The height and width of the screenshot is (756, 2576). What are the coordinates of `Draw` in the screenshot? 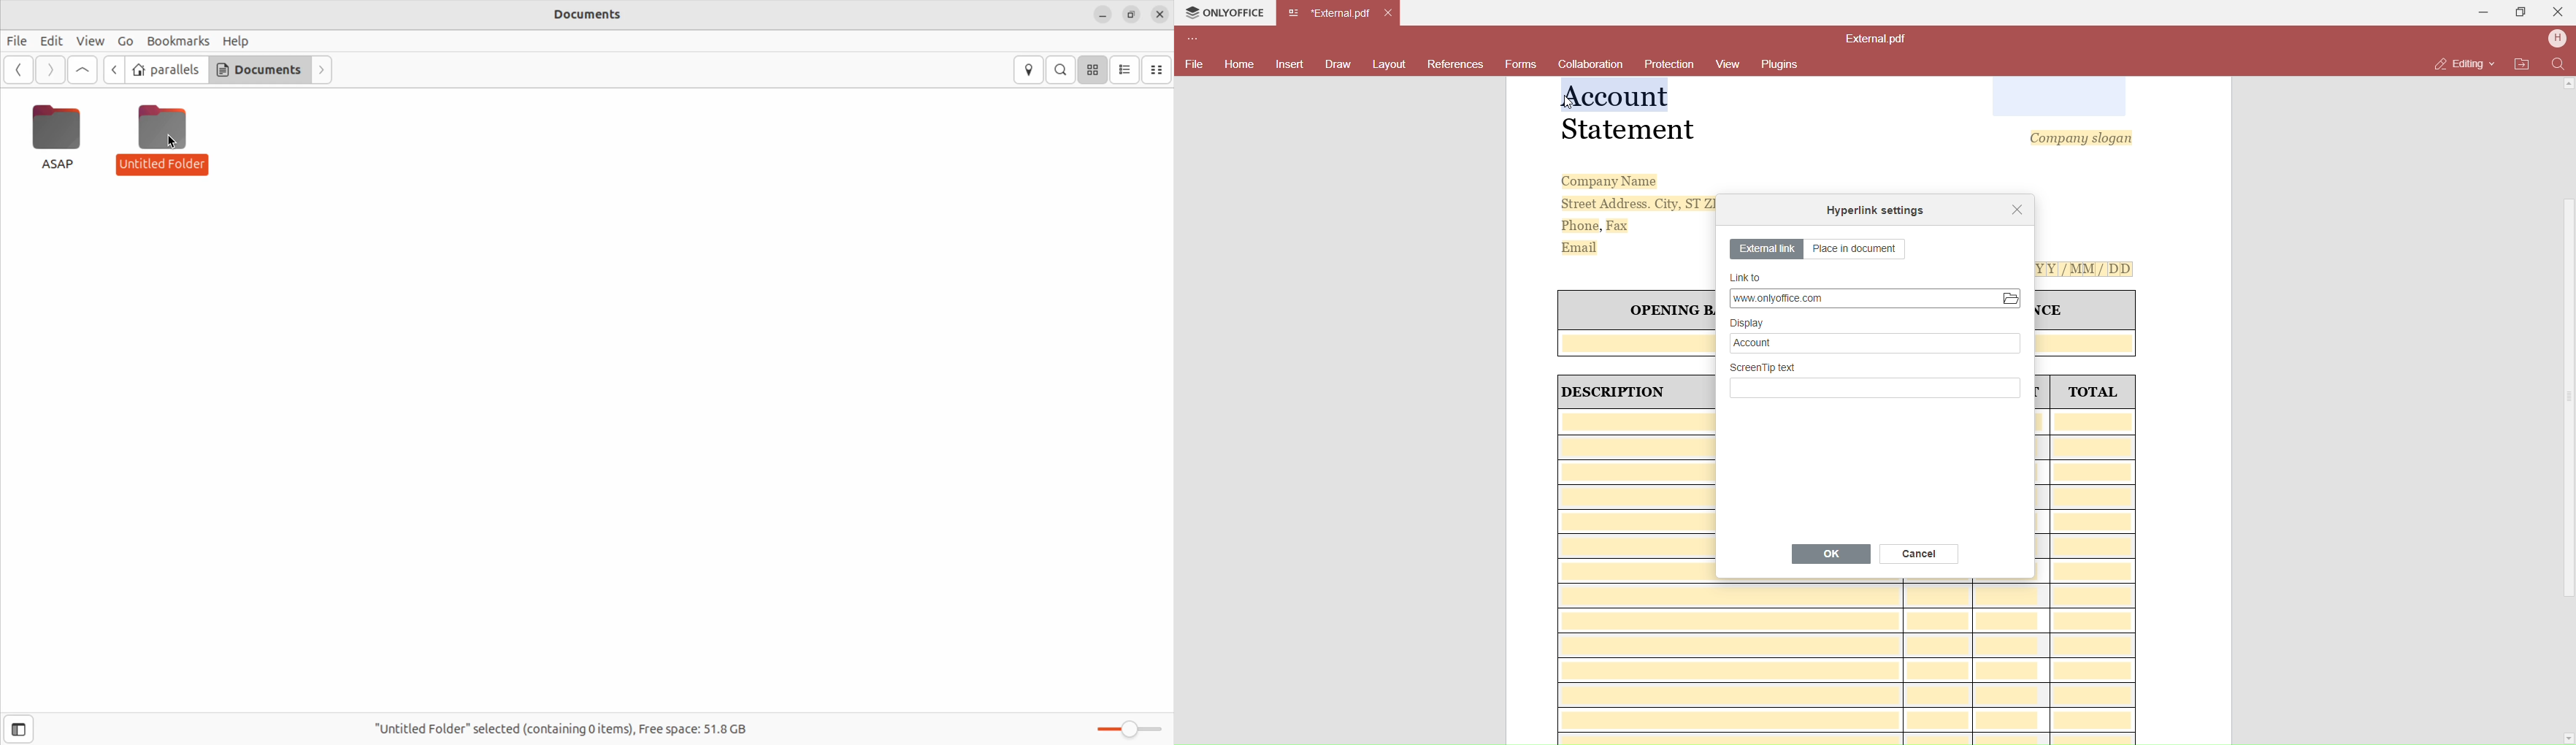 It's located at (1339, 63).